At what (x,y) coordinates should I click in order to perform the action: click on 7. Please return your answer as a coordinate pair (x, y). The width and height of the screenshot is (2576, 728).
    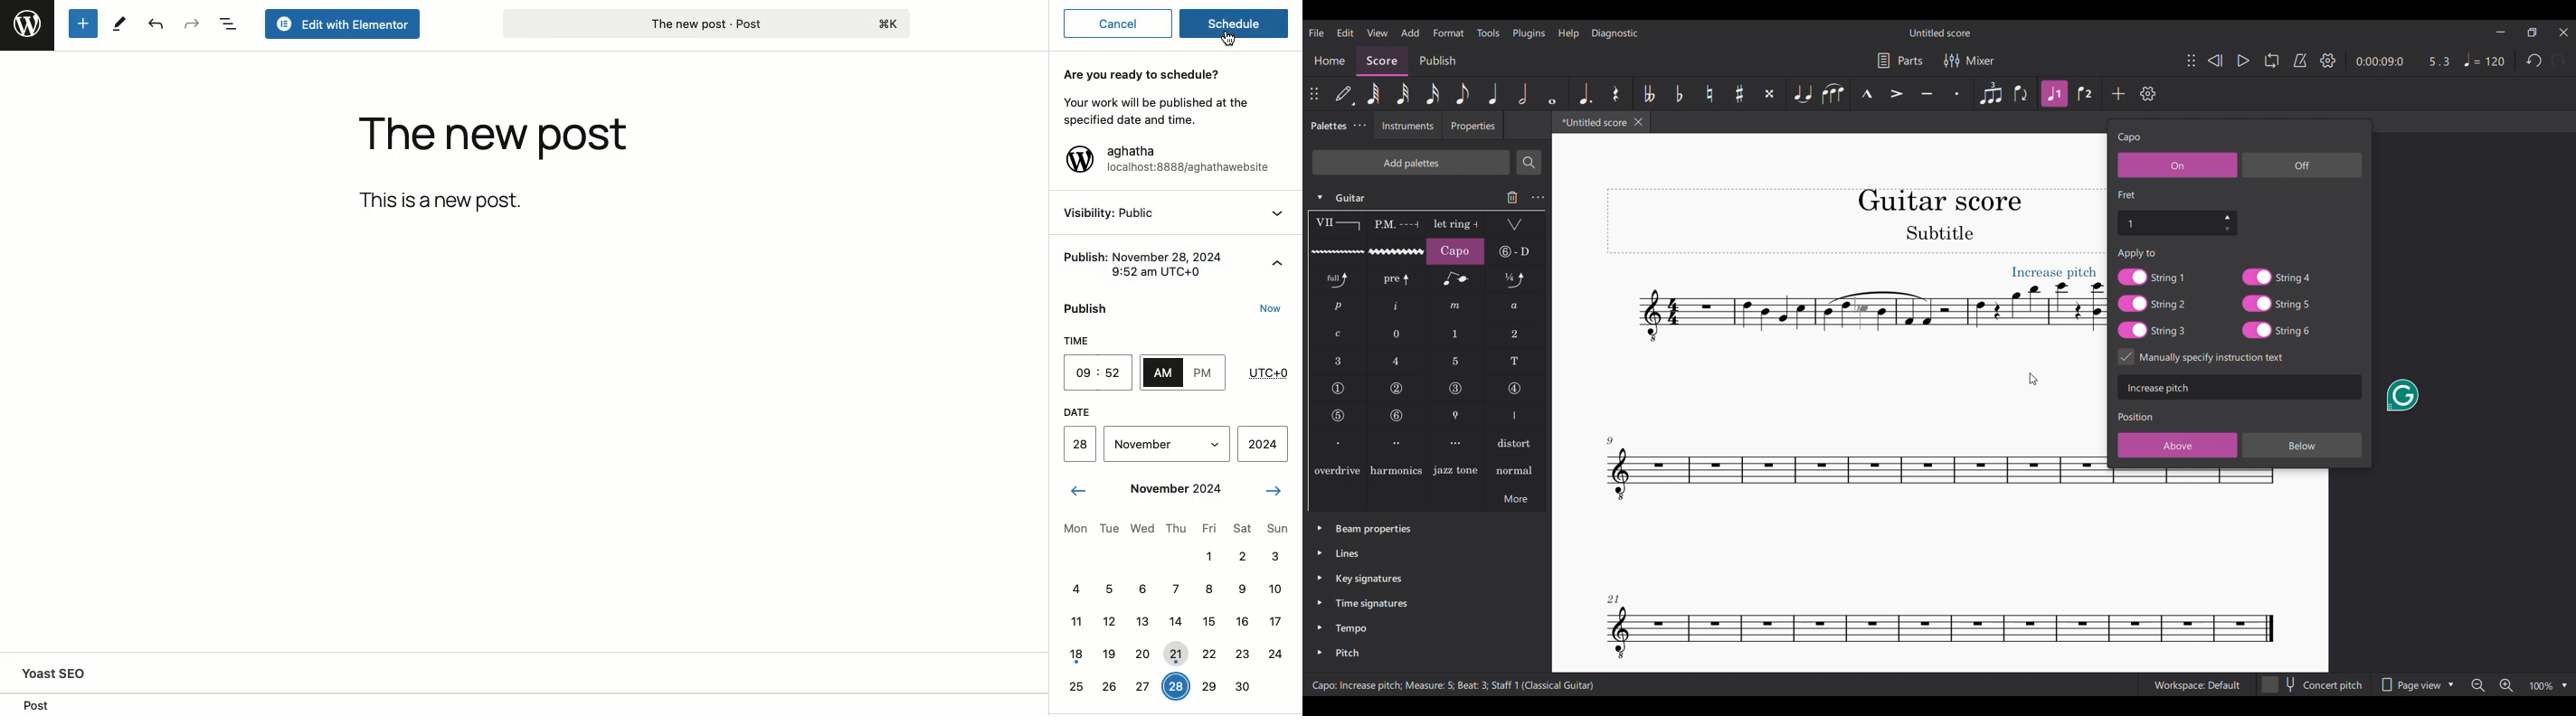
    Looking at the image, I should click on (1173, 587).